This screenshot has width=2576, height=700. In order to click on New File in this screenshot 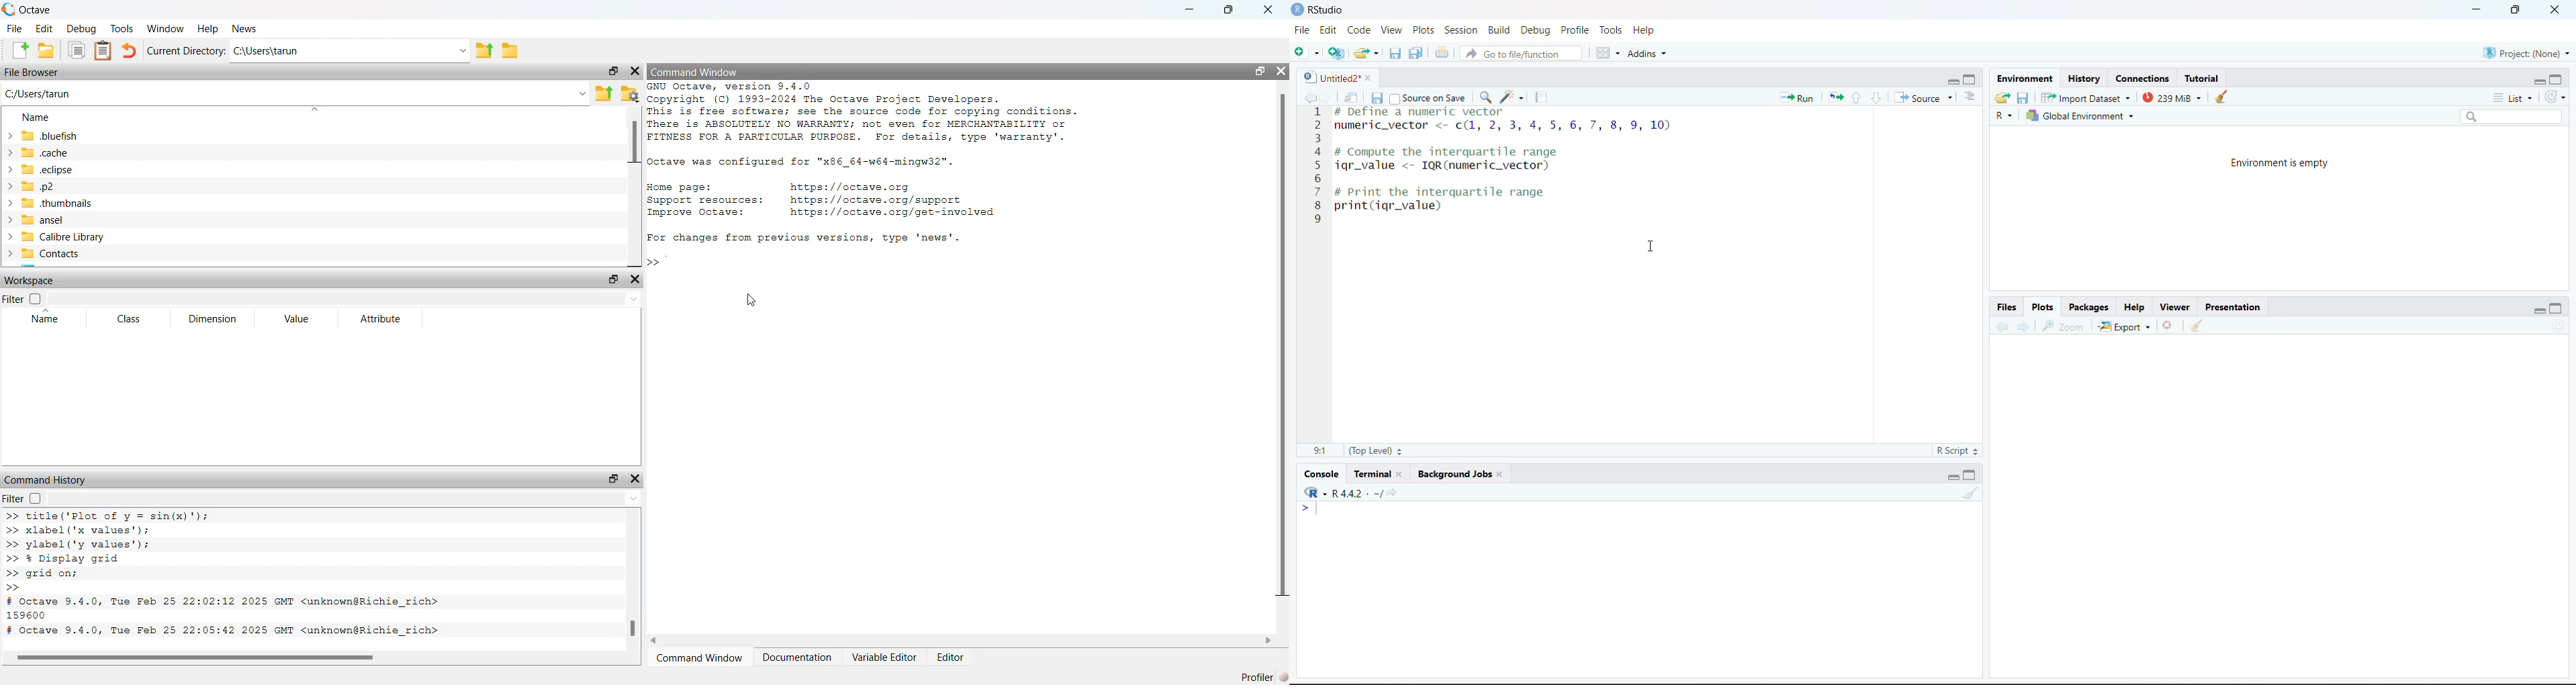, I will do `click(1307, 52)`.